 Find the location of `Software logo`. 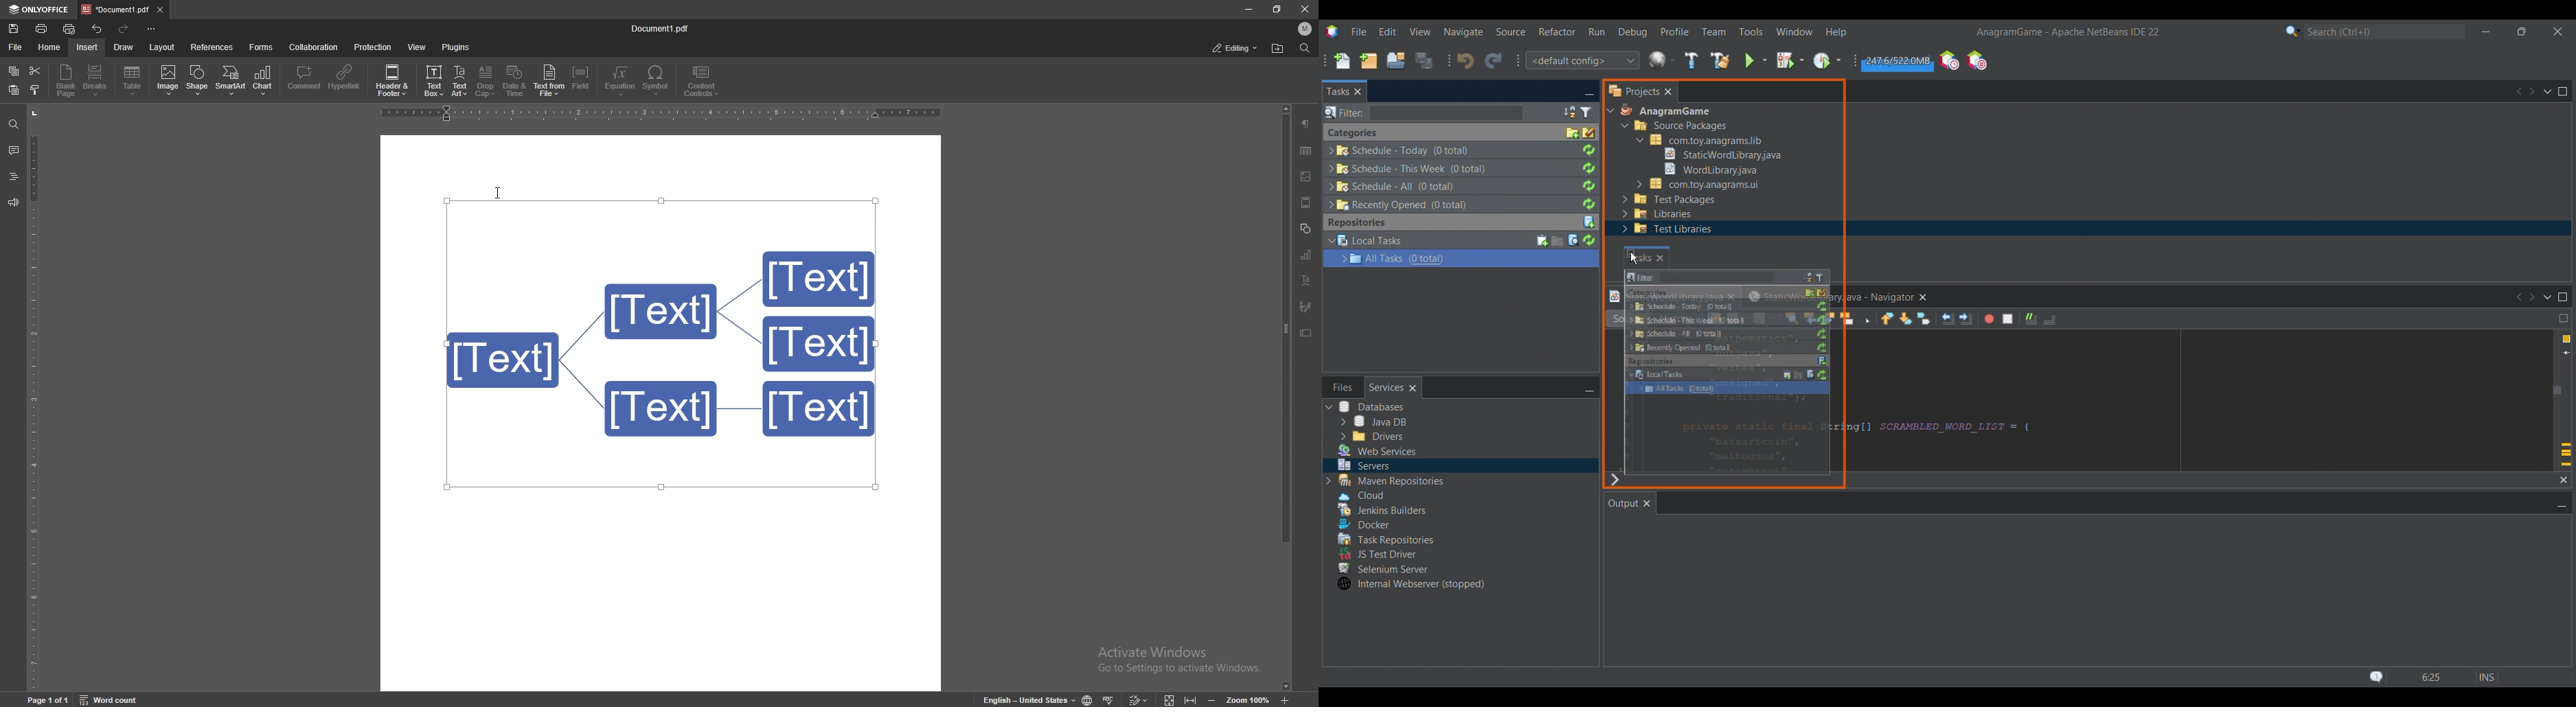

Software logo is located at coordinates (1332, 31).